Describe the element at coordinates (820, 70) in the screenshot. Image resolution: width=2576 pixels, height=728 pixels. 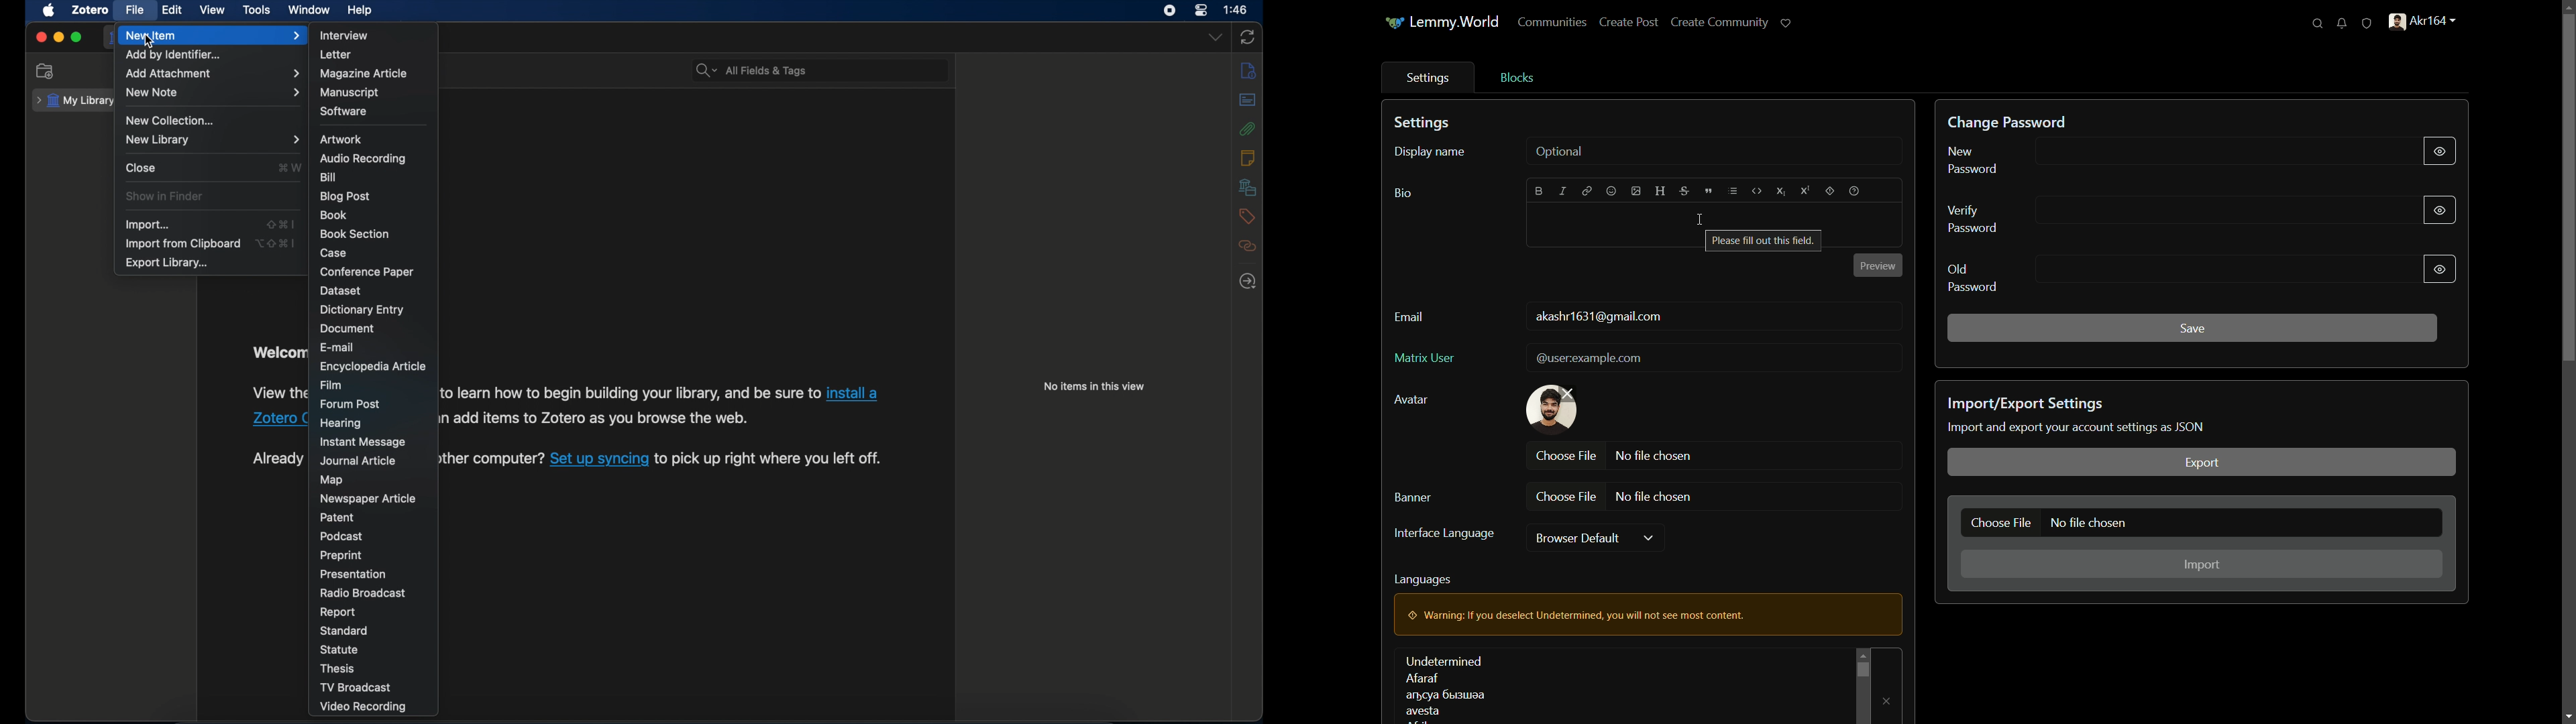
I see `All Fields & Tags` at that location.